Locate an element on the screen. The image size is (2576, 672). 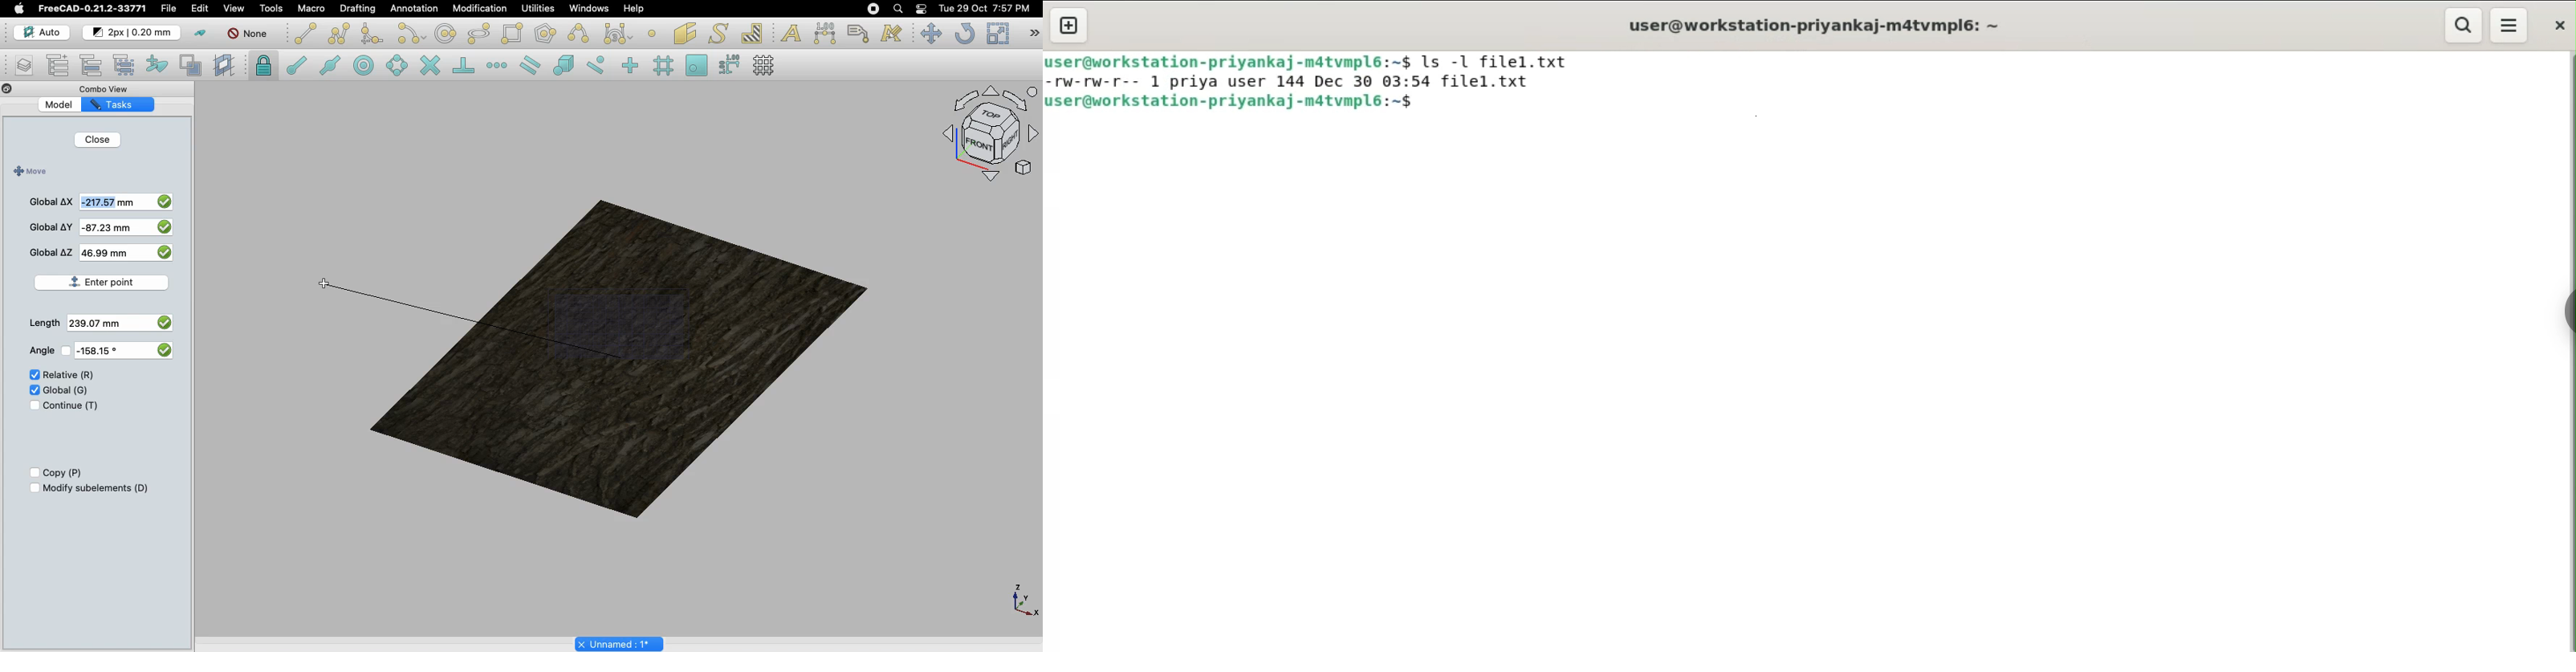
Angle is located at coordinates (39, 351).